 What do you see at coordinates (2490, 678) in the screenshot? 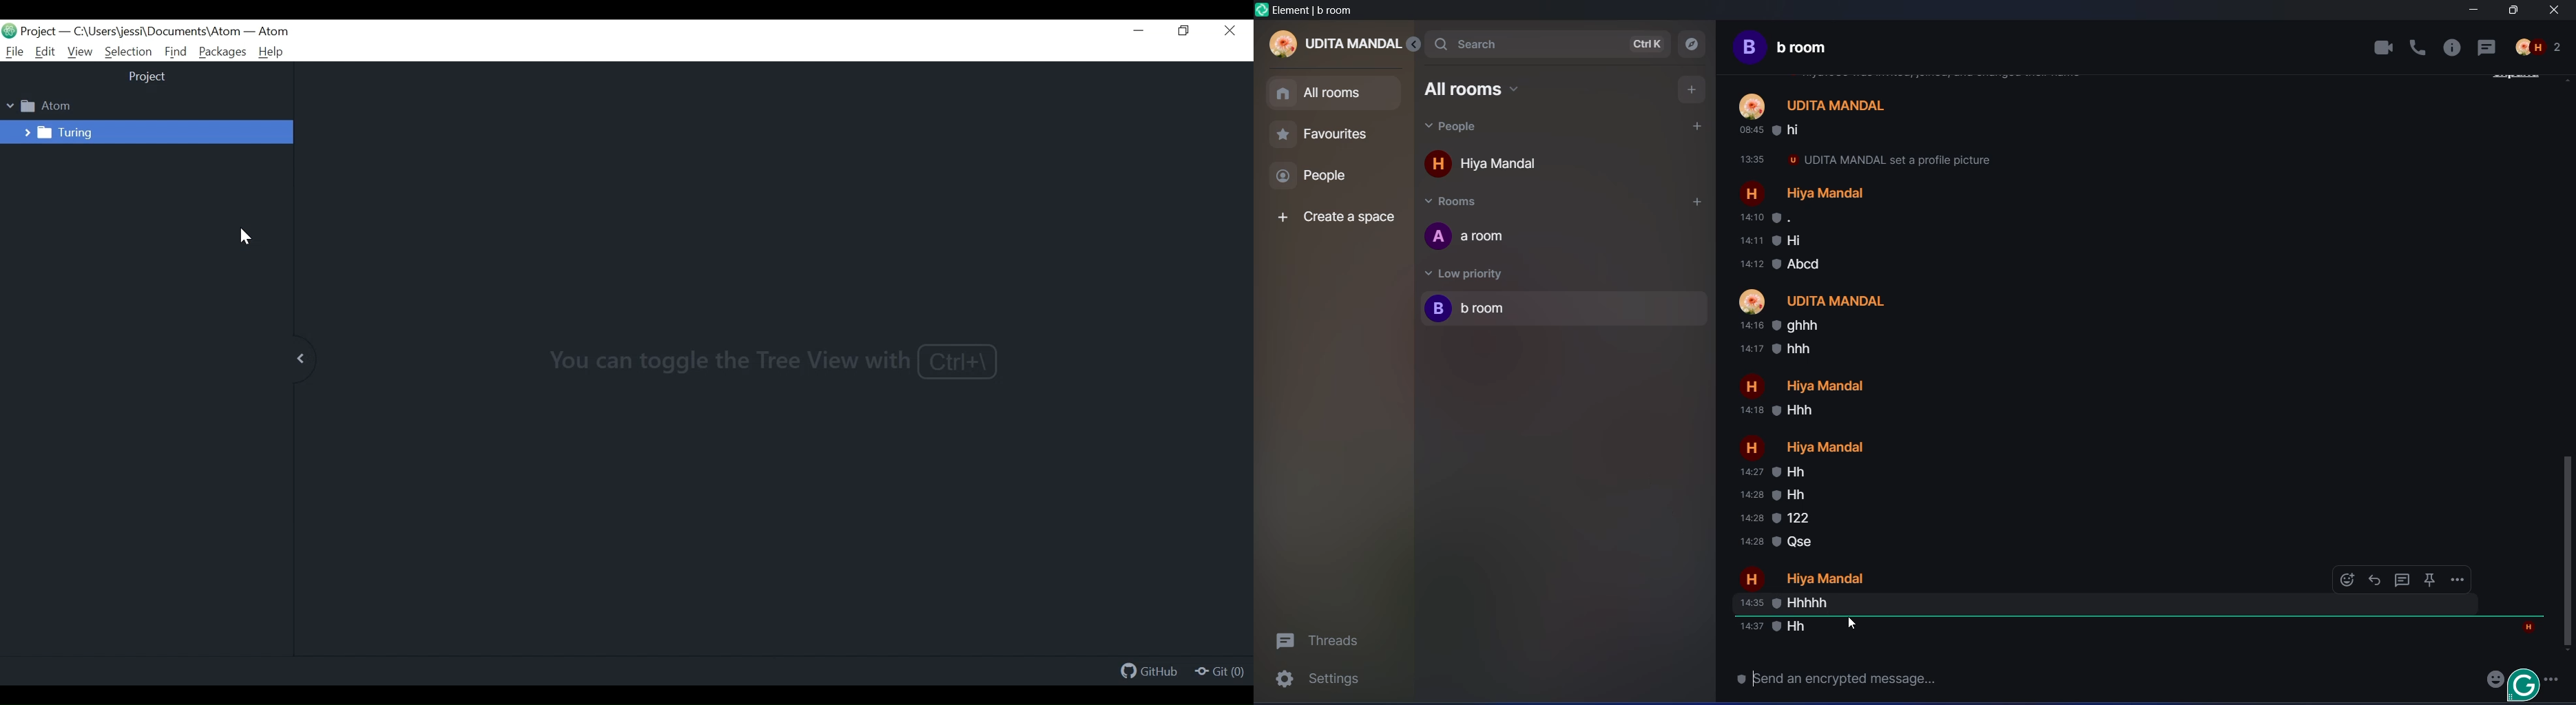
I see `emoji` at bounding box center [2490, 678].